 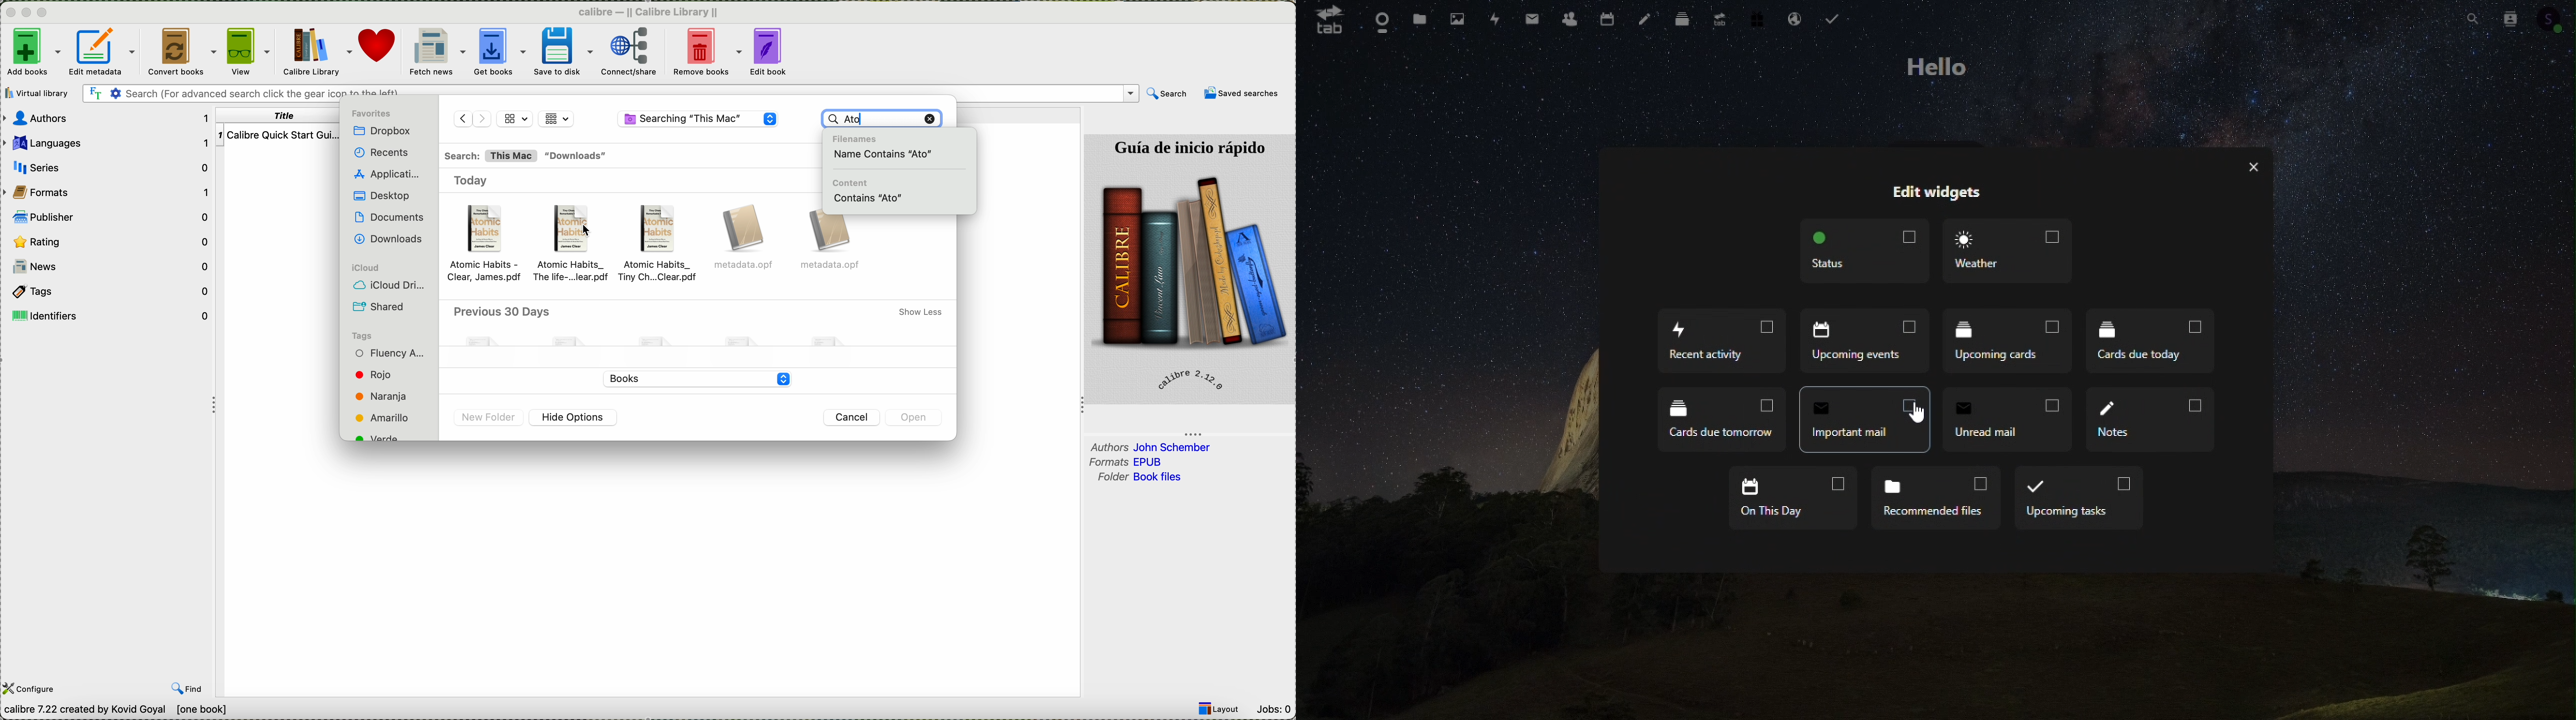 What do you see at coordinates (835, 243) in the screenshot?
I see `file` at bounding box center [835, 243].